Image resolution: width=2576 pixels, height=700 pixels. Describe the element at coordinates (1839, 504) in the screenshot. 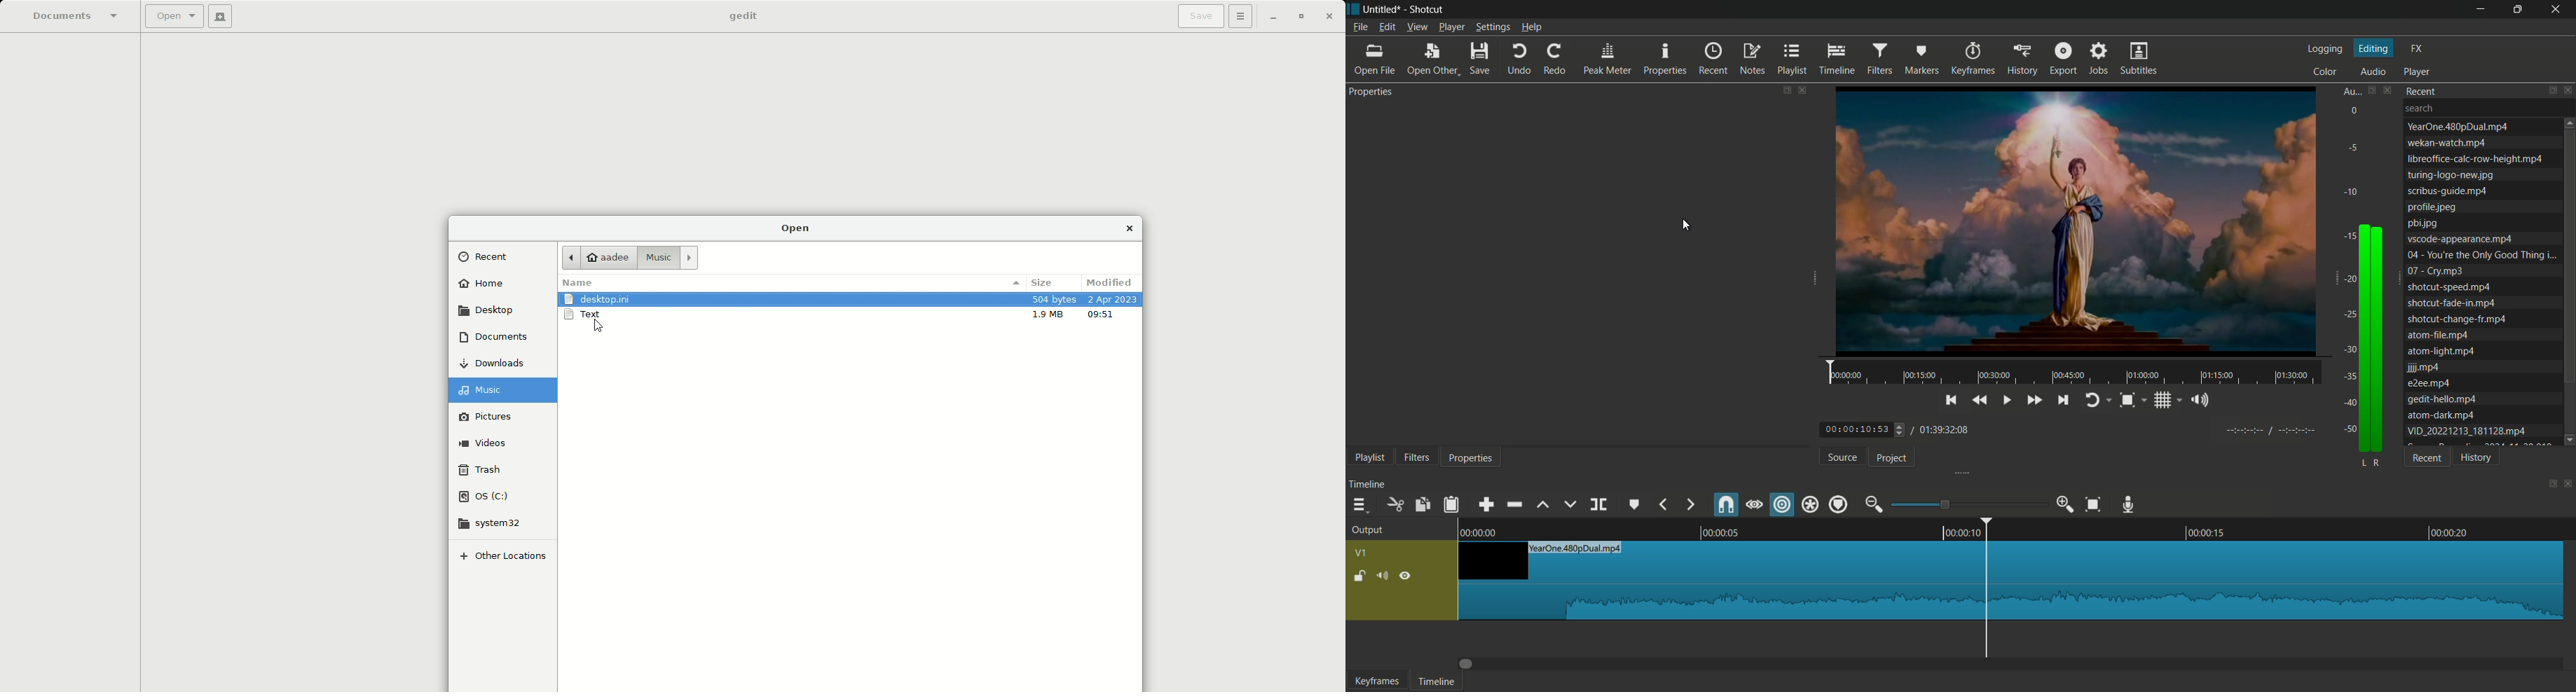

I see `ripple markers` at that location.